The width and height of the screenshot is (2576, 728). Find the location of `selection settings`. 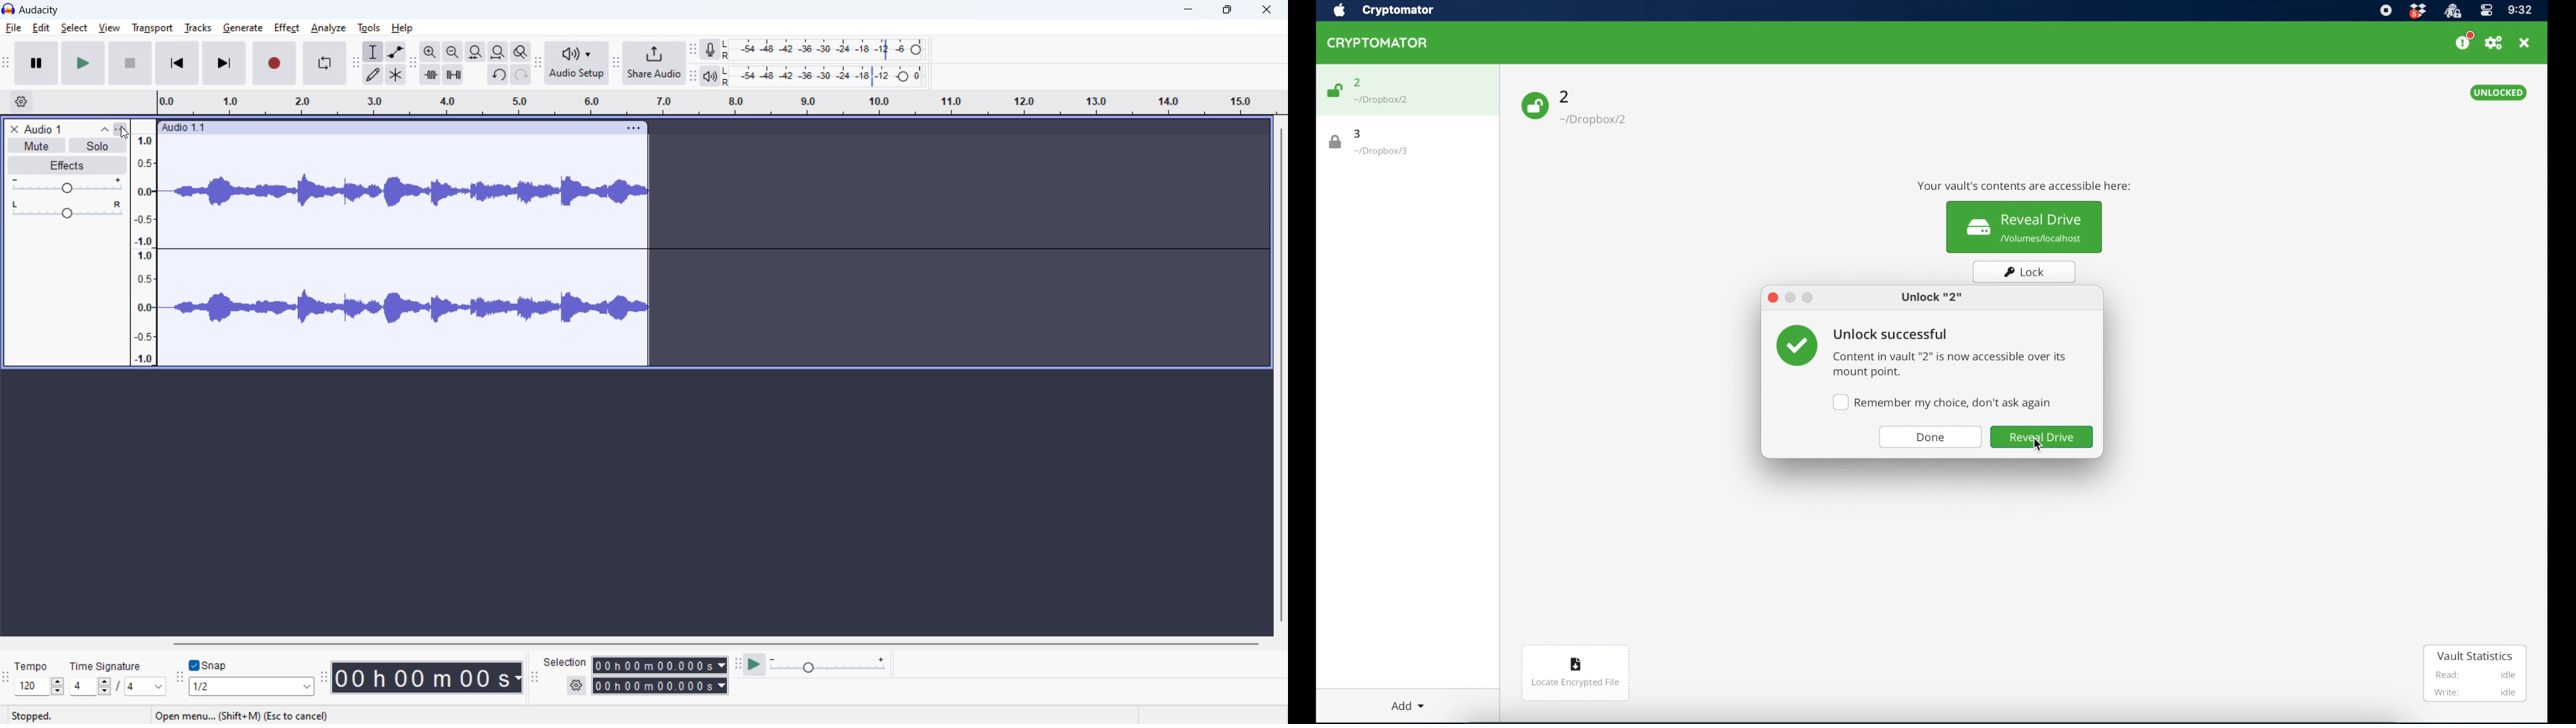

selection settings is located at coordinates (578, 686).